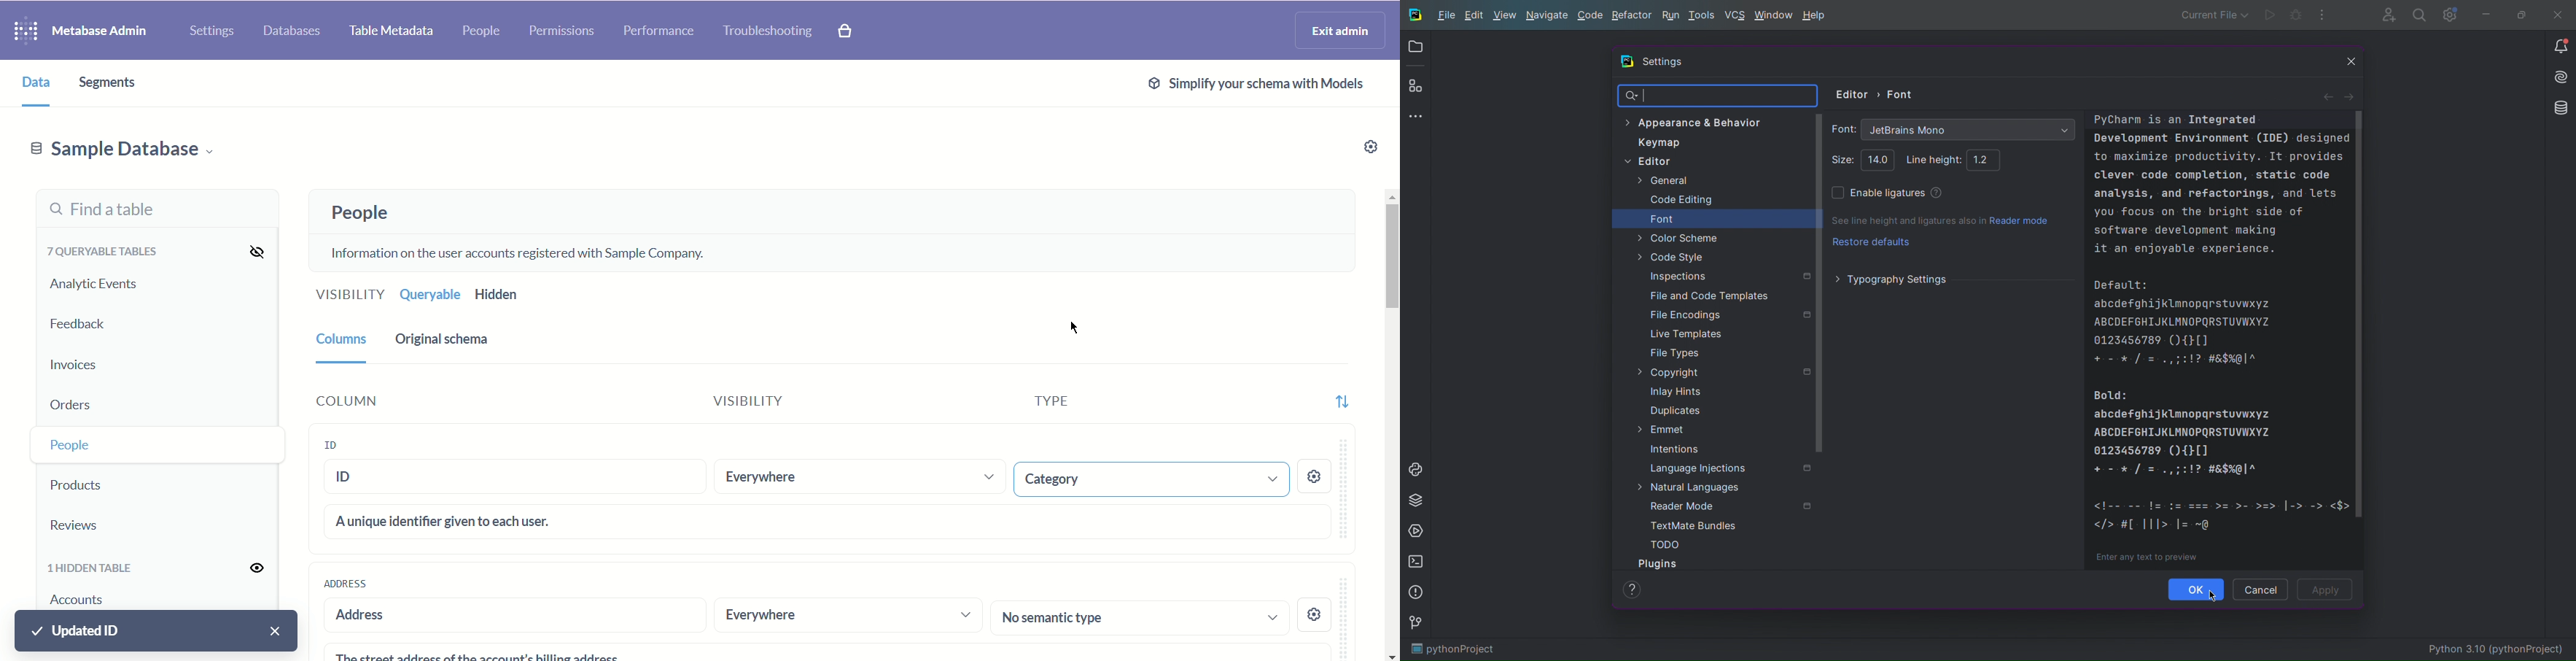 This screenshot has height=672, width=2576. I want to click on type, so click(1035, 406).